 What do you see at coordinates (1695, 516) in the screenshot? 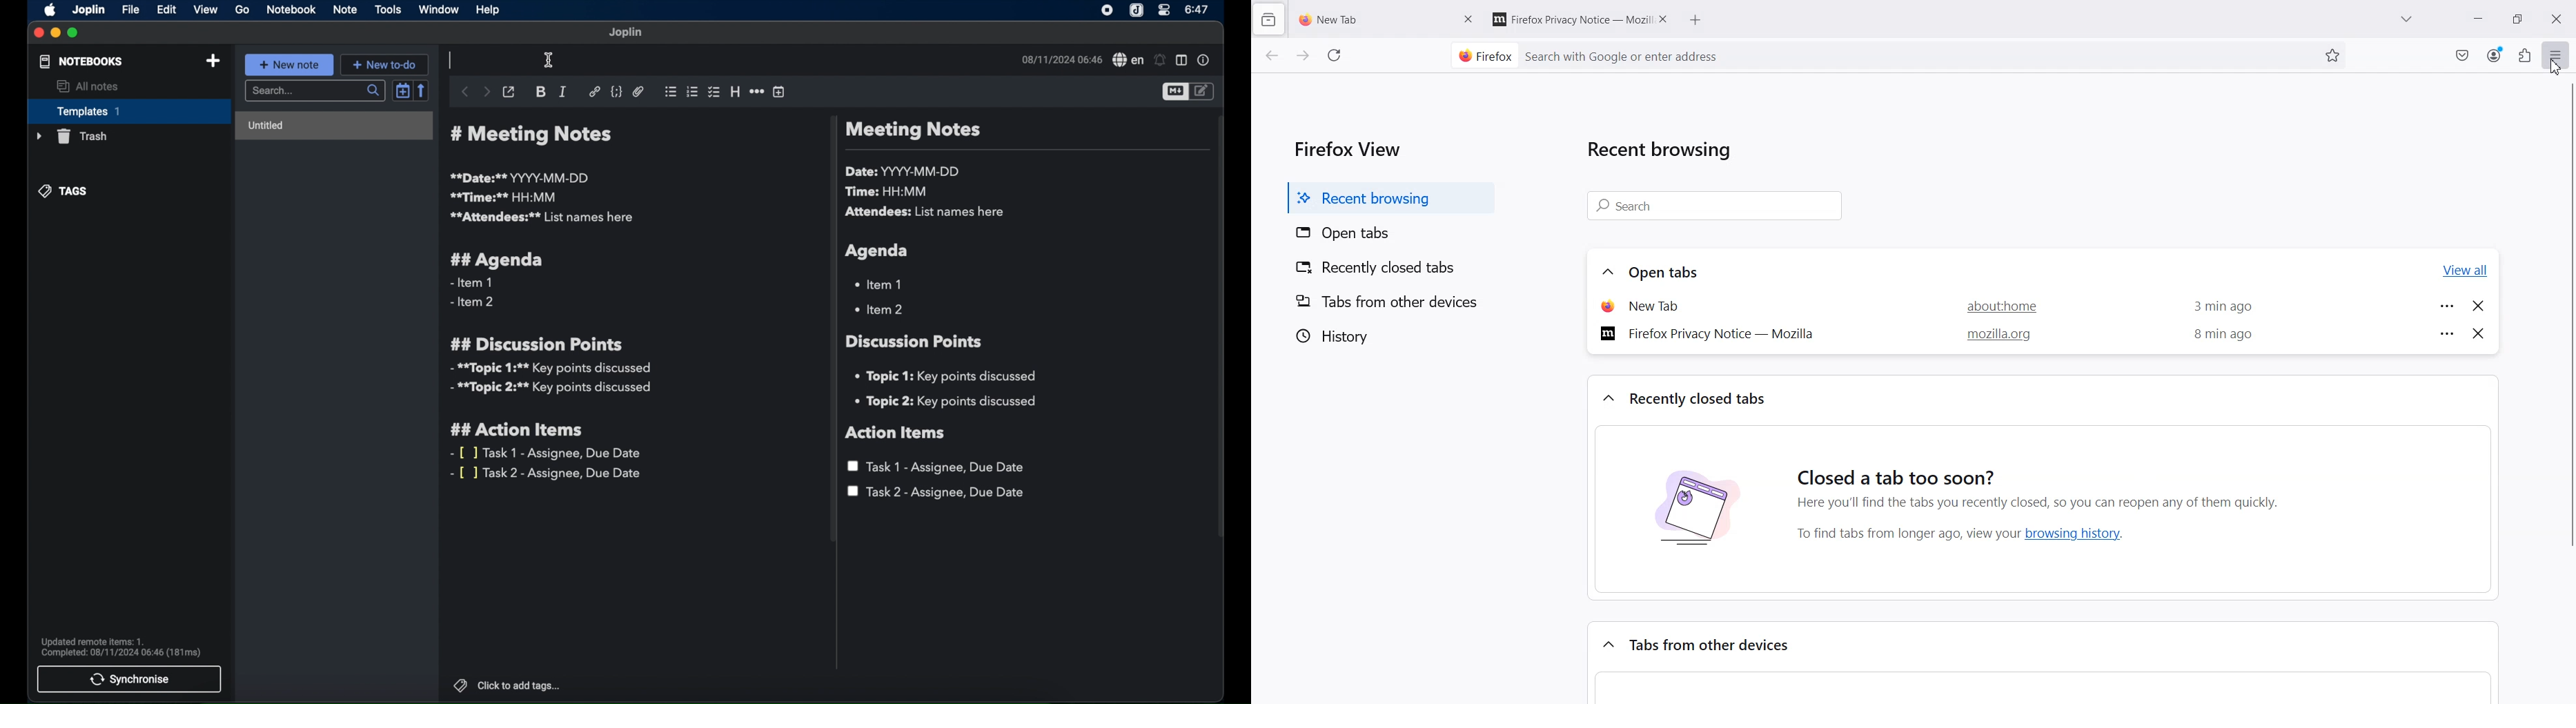
I see `image` at bounding box center [1695, 516].